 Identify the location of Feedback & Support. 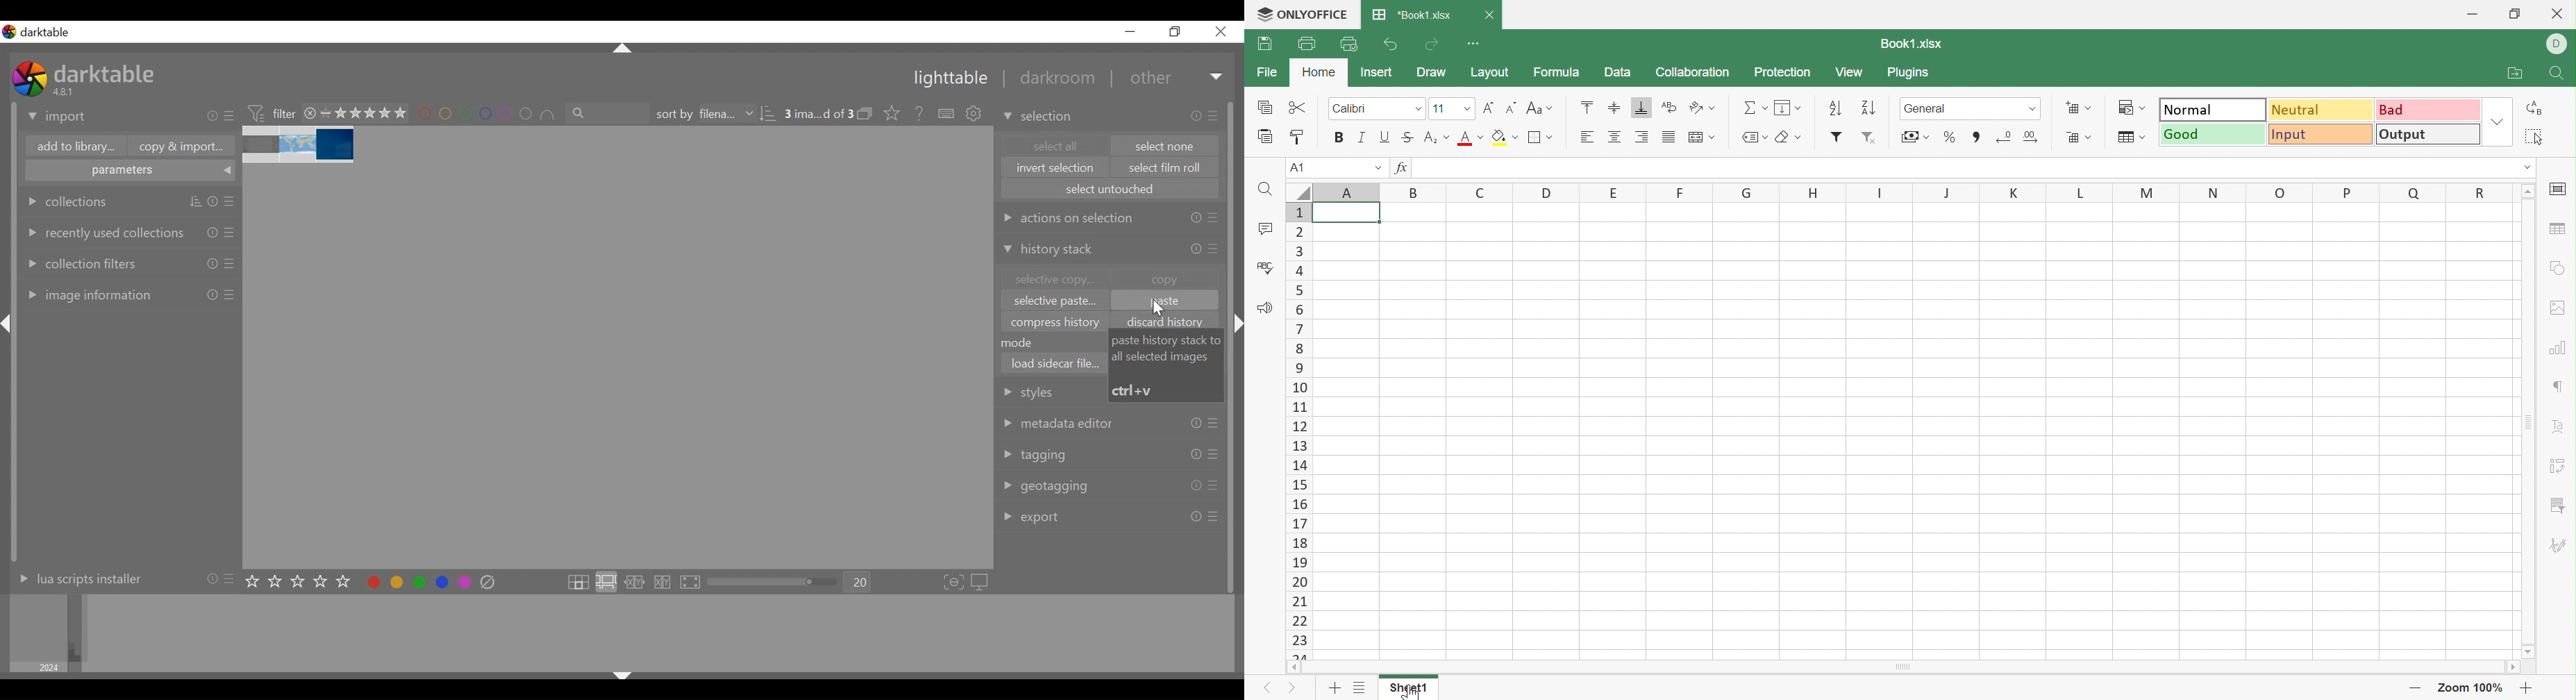
(1265, 307).